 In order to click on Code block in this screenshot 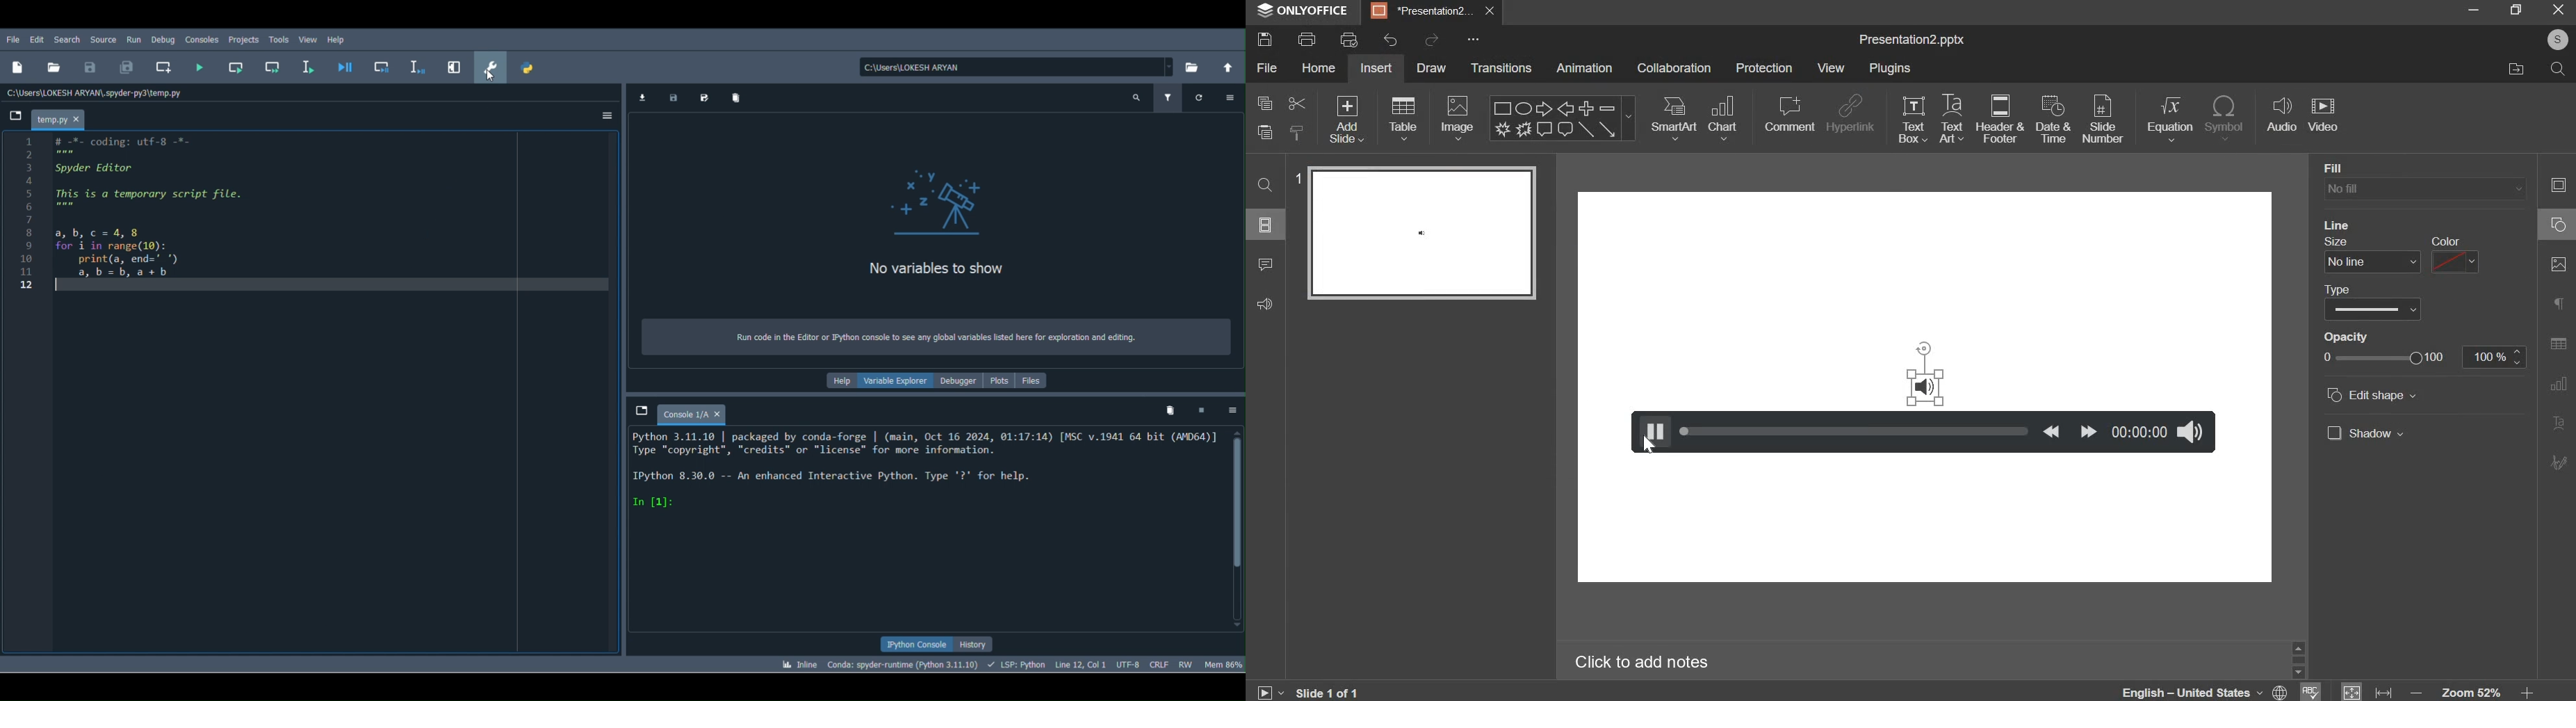, I will do `click(309, 393)`.